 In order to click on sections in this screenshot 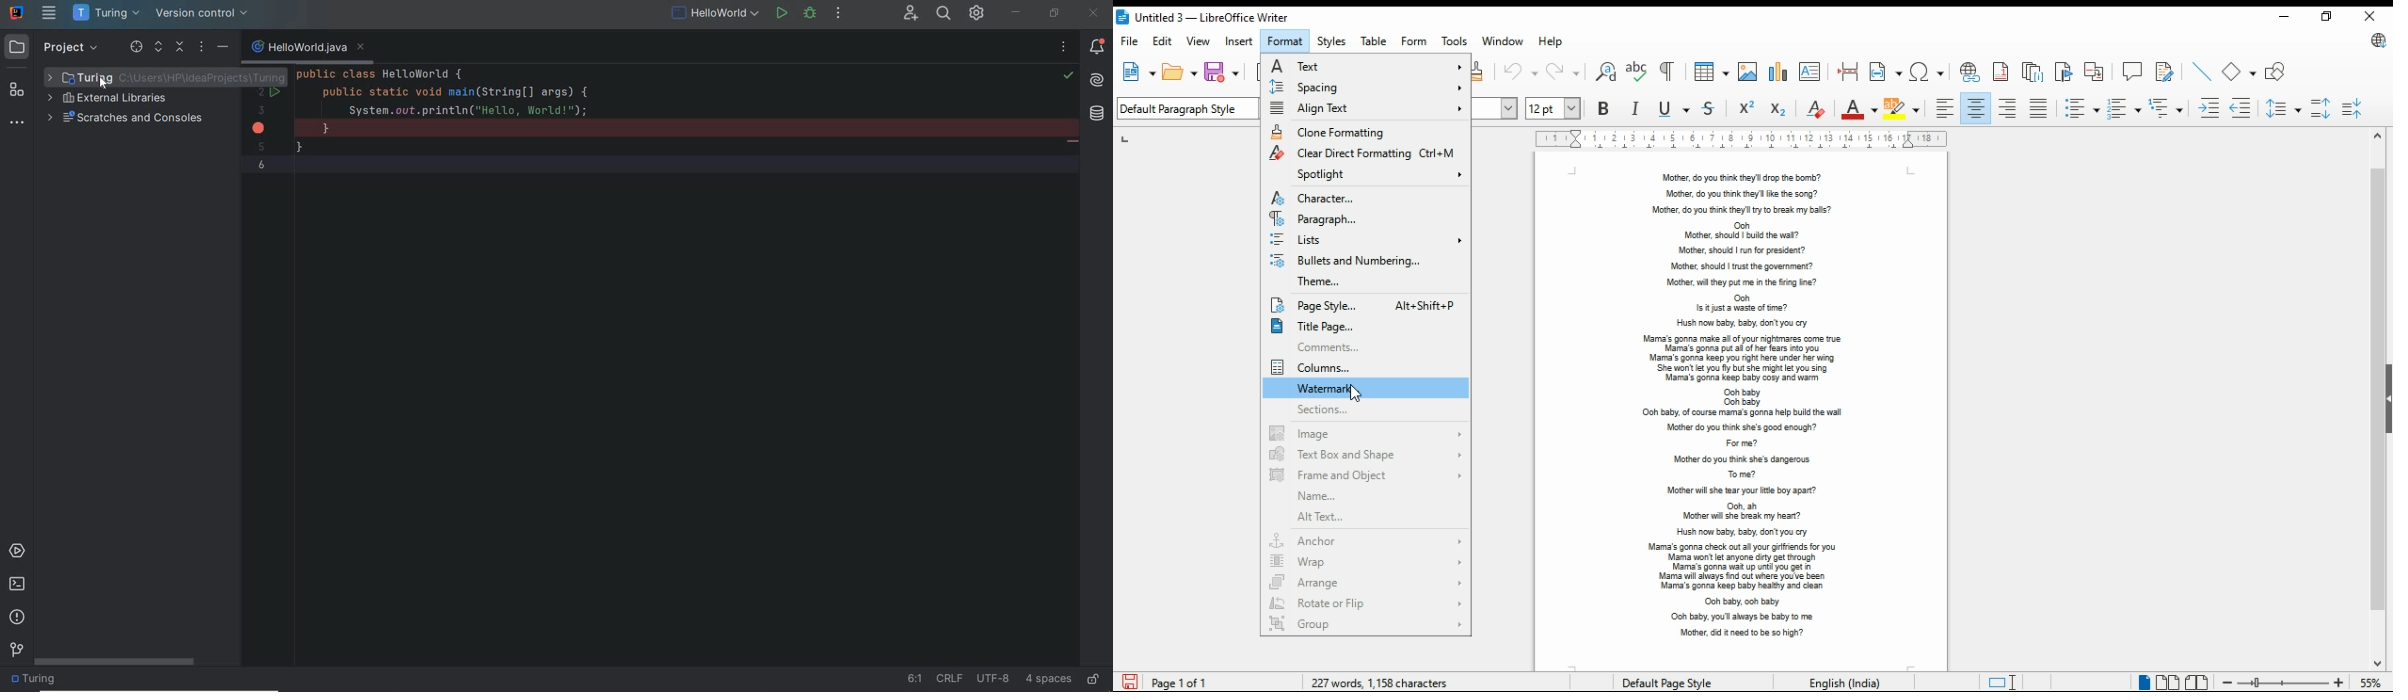, I will do `click(1355, 410)`.